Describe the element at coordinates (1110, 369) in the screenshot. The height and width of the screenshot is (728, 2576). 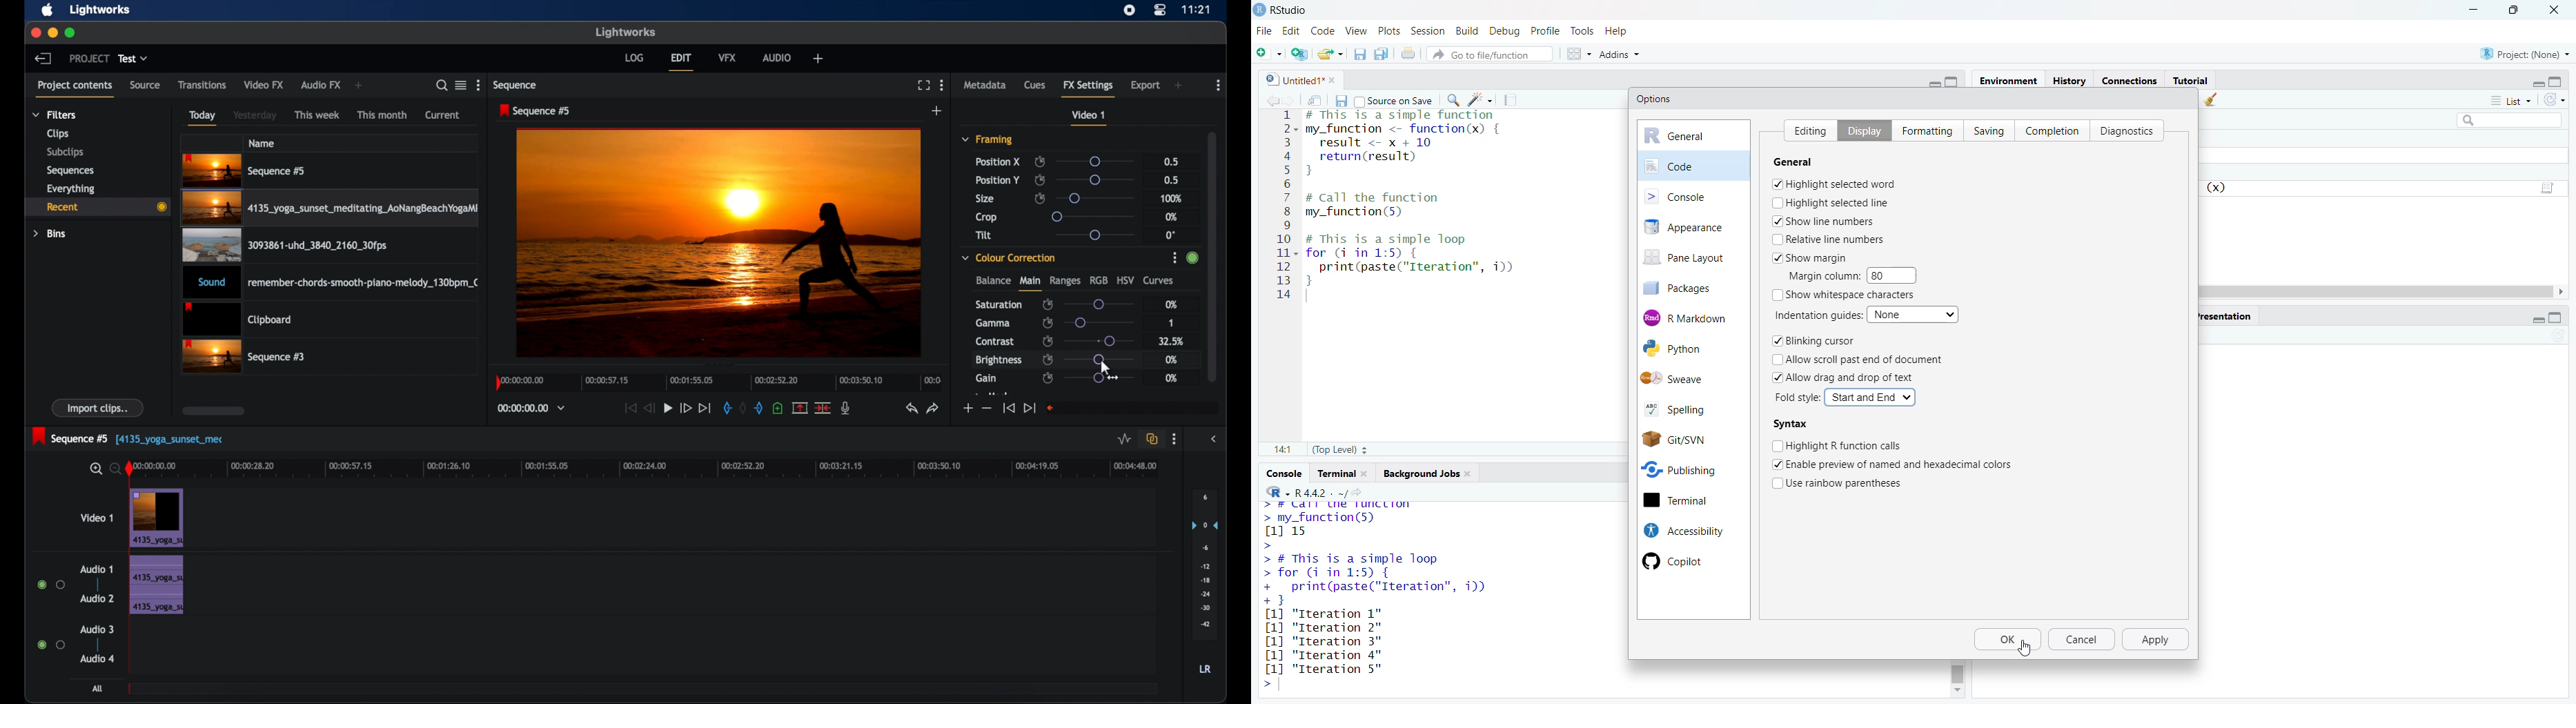
I see `cursor` at that location.